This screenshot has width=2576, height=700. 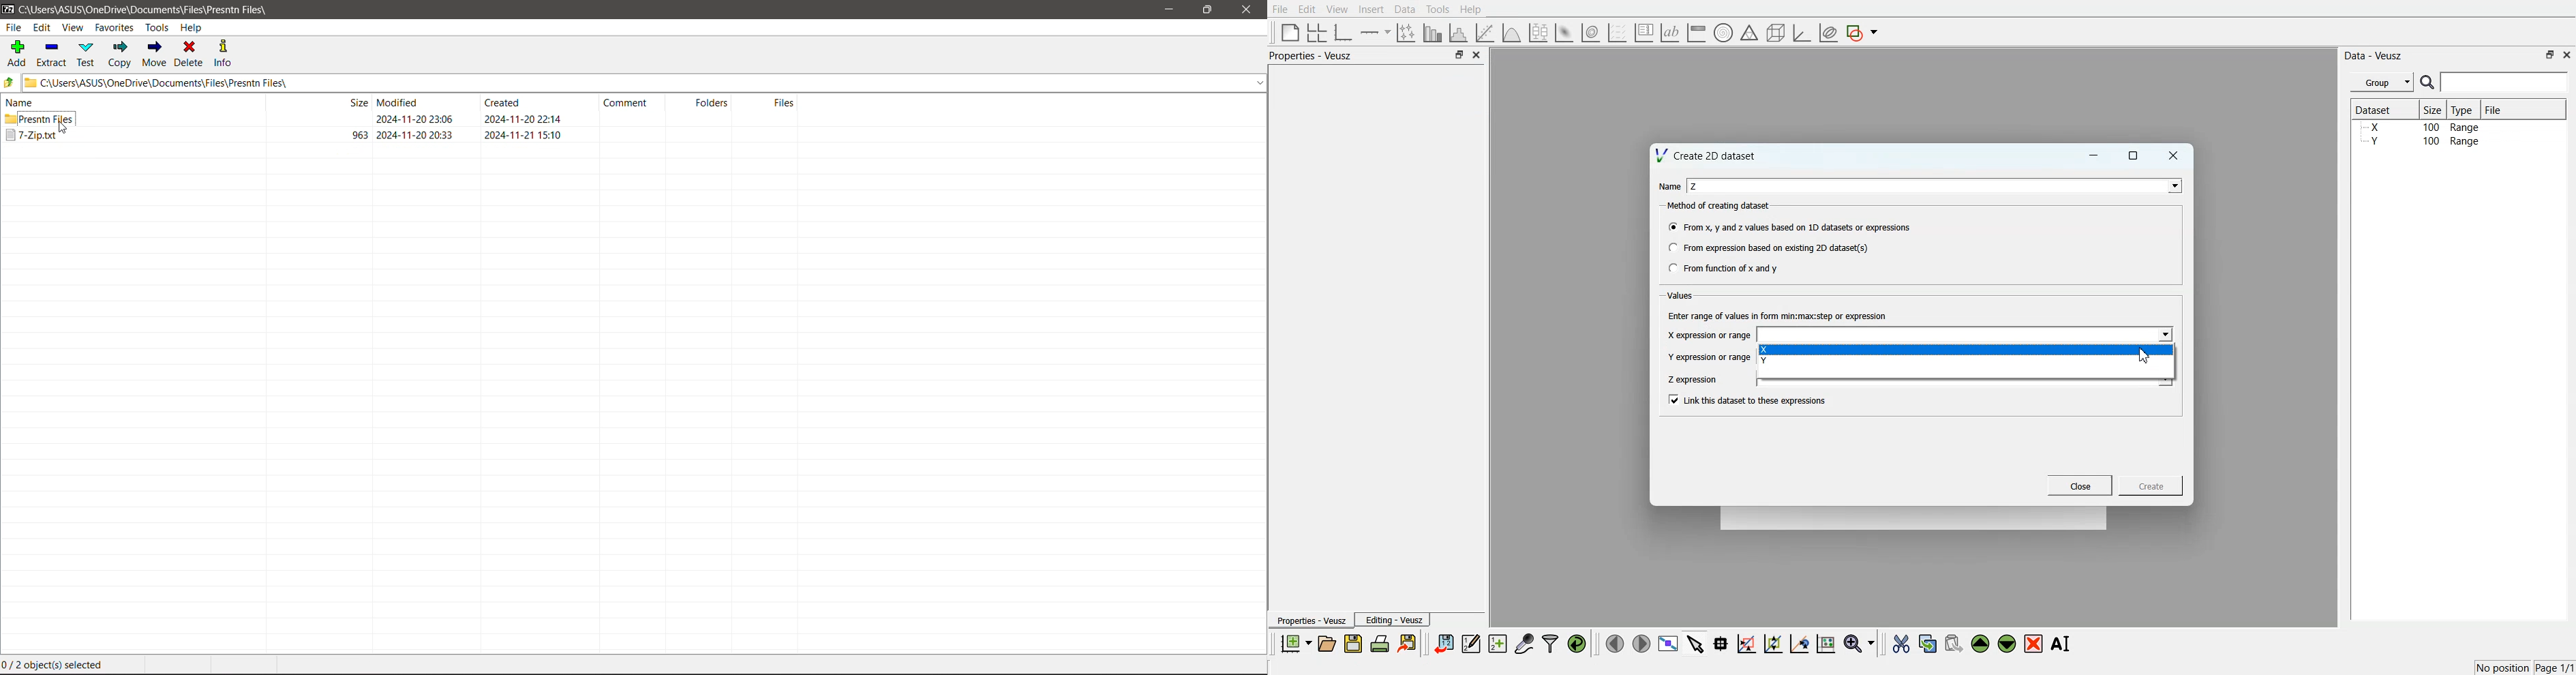 What do you see at coordinates (1326, 644) in the screenshot?
I see `Open the document` at bounding box center [1326, 644].